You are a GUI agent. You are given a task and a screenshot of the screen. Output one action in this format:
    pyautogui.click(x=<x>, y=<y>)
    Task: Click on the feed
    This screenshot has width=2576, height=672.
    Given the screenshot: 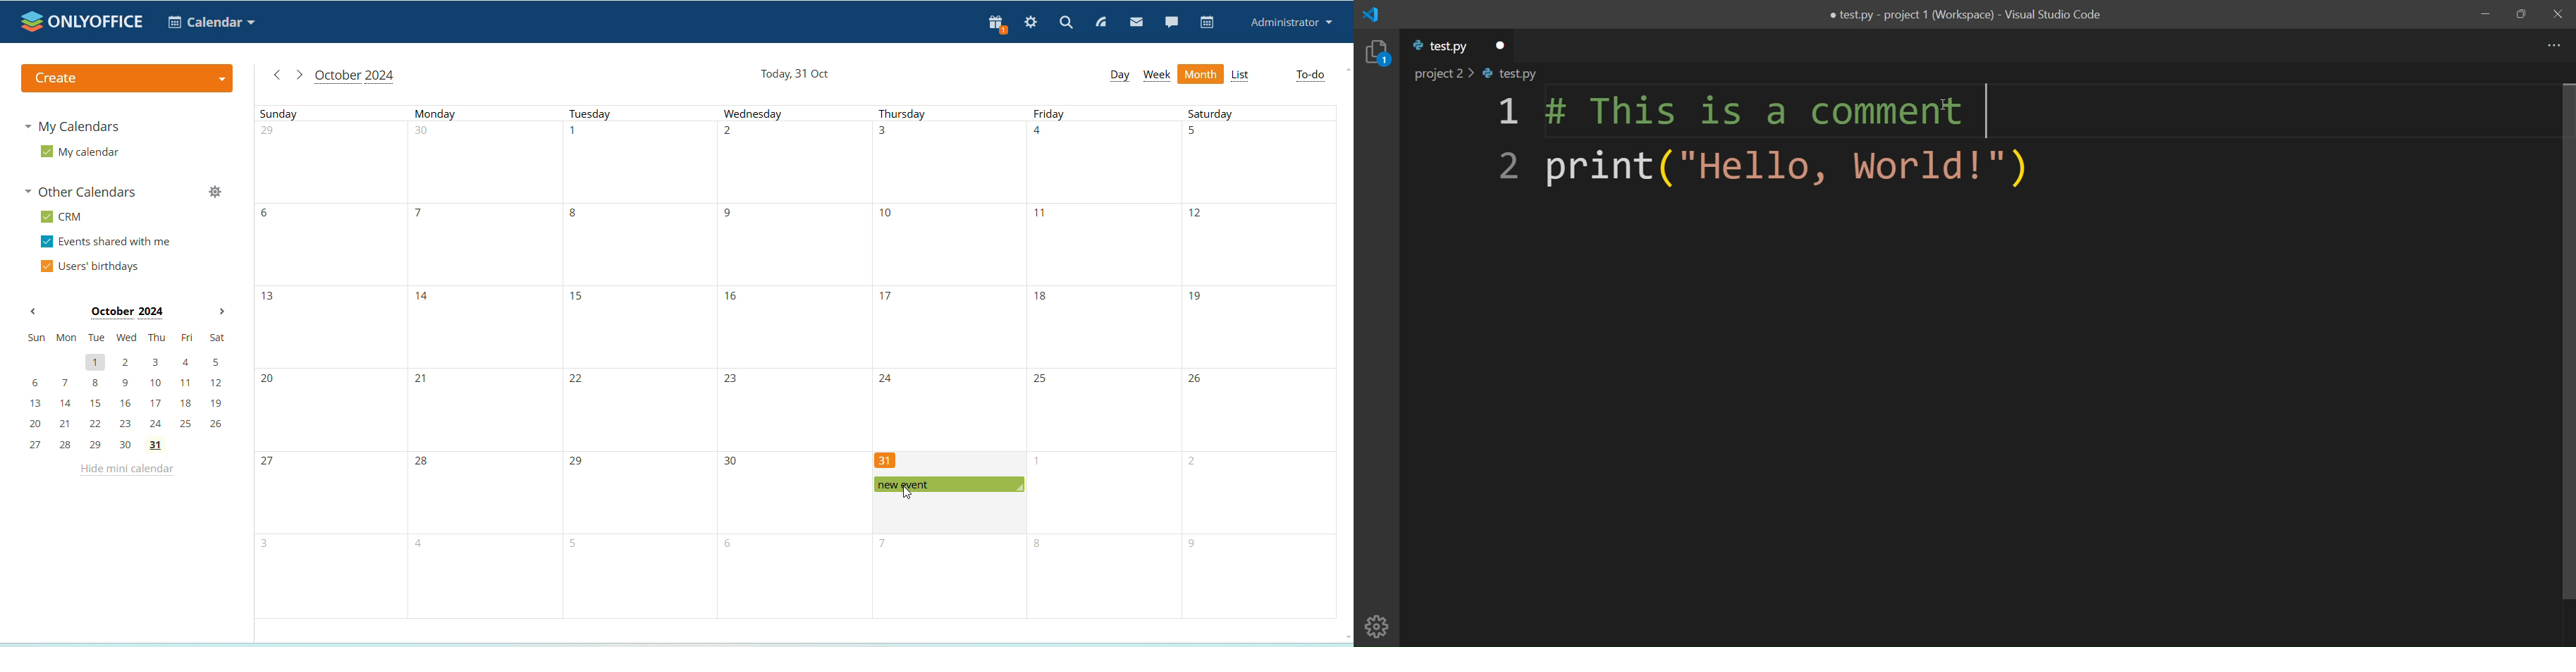 What is the action you would take?
    pyautogui.click(x=1102, y=23)
    